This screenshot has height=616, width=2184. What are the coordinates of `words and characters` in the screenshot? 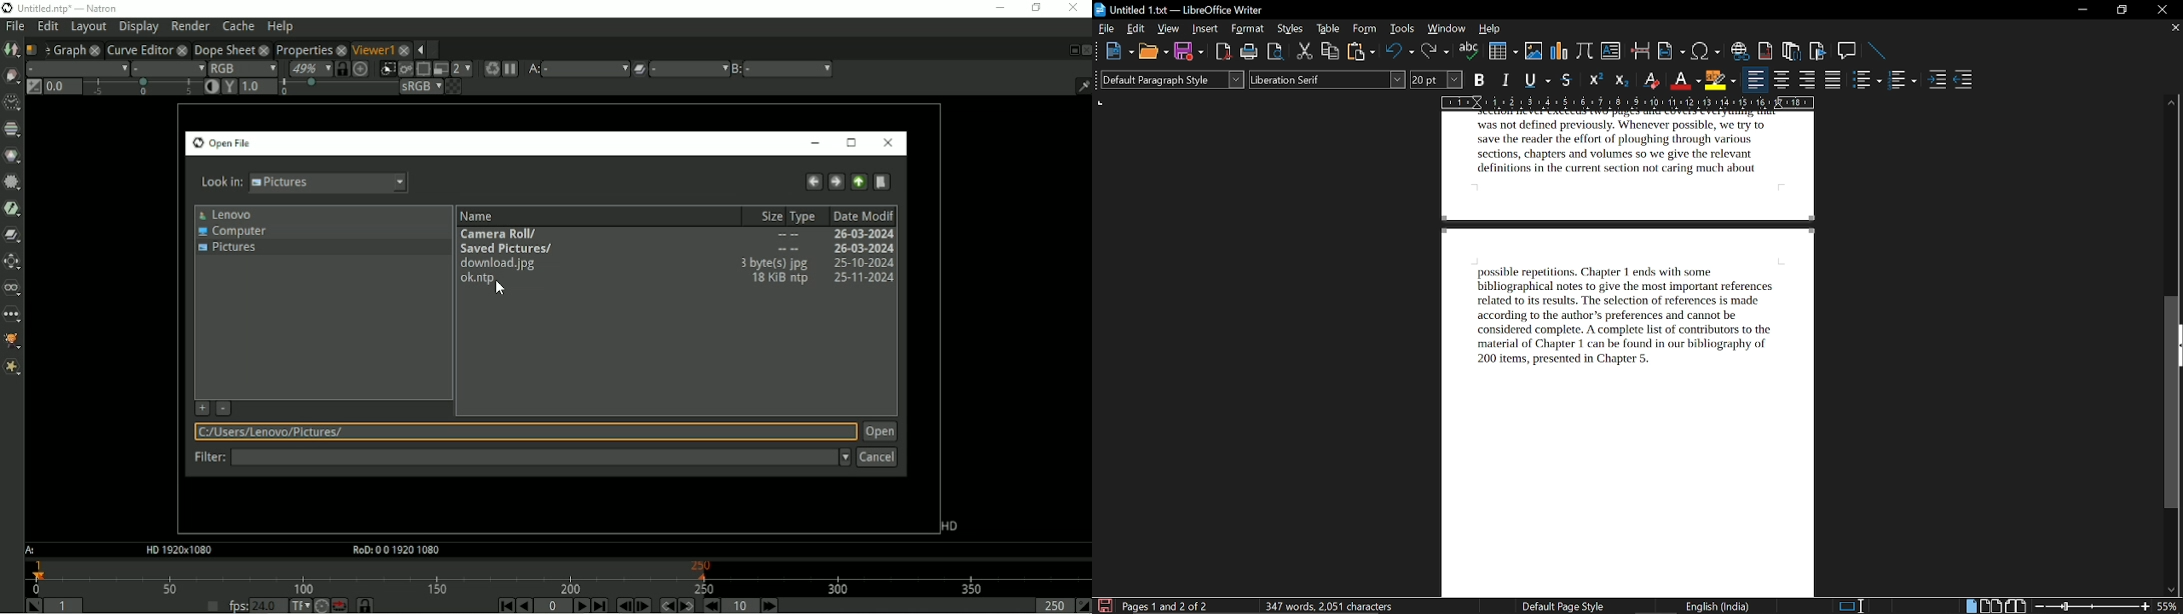 It's located at (1327, 605).